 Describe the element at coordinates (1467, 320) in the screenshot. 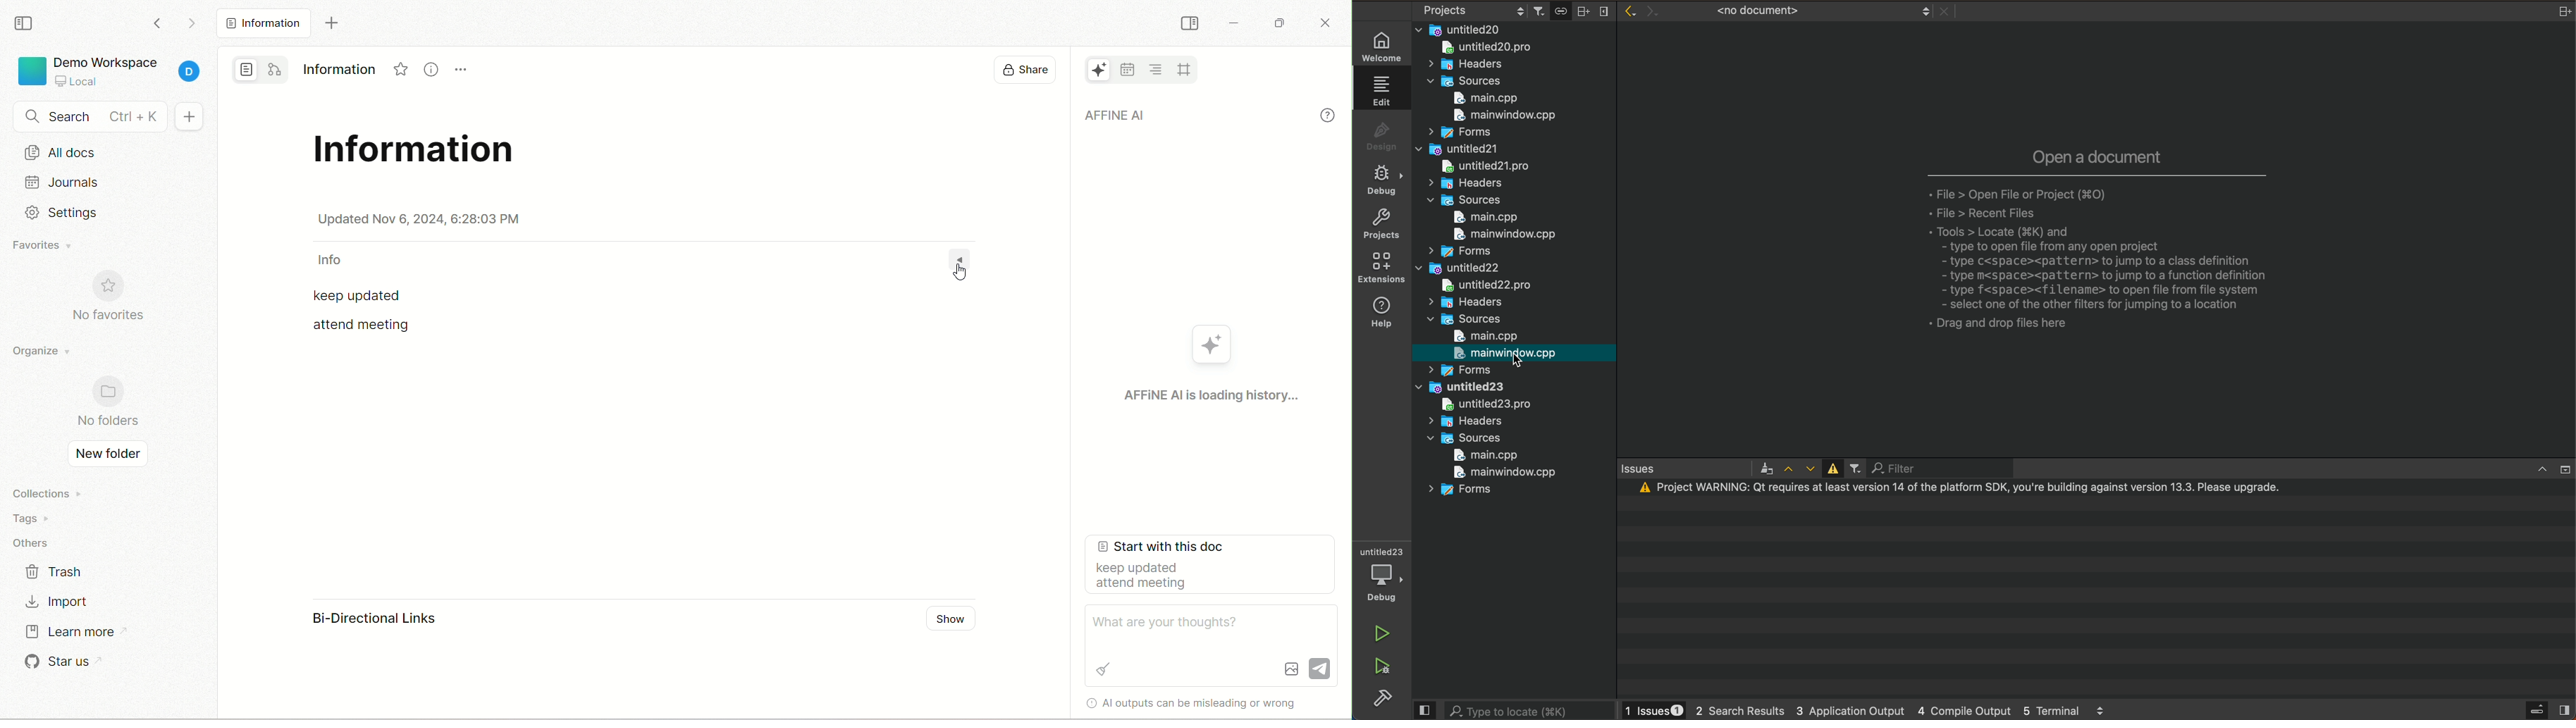

I see `sources` at that location.